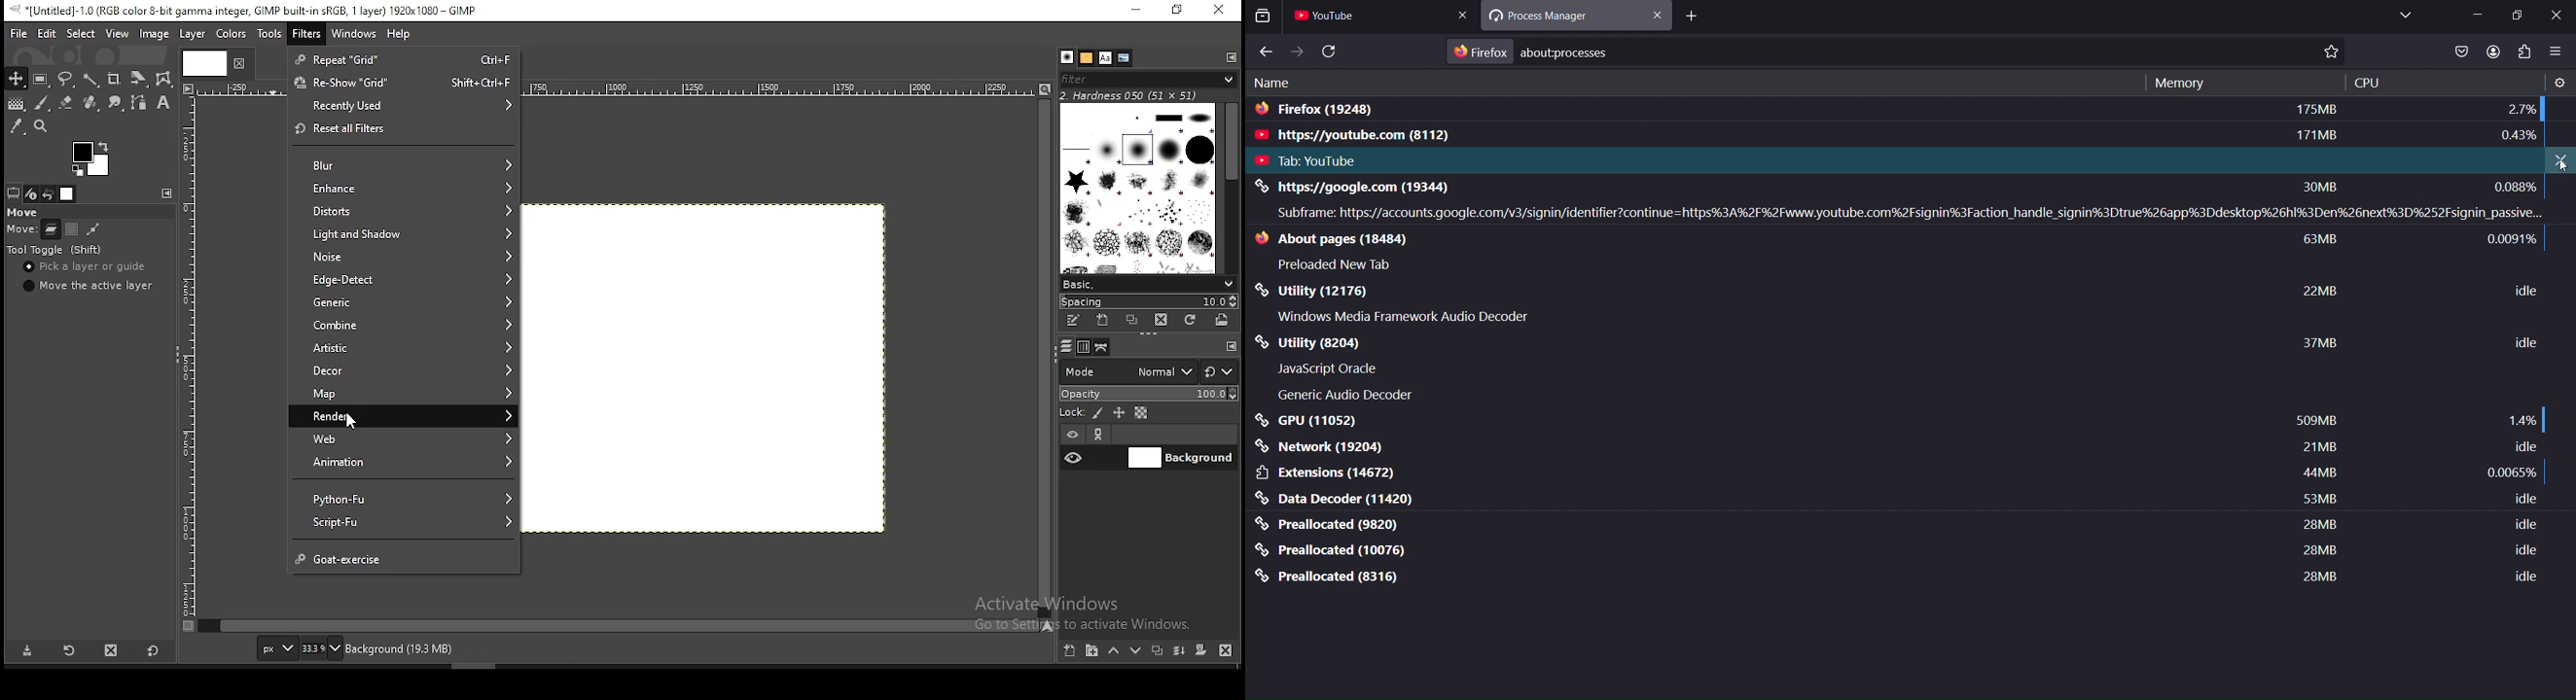 Image resolution: width=2576 pixels, height=700 pixels. I want to click on 175 MB, so click(2316, 109).